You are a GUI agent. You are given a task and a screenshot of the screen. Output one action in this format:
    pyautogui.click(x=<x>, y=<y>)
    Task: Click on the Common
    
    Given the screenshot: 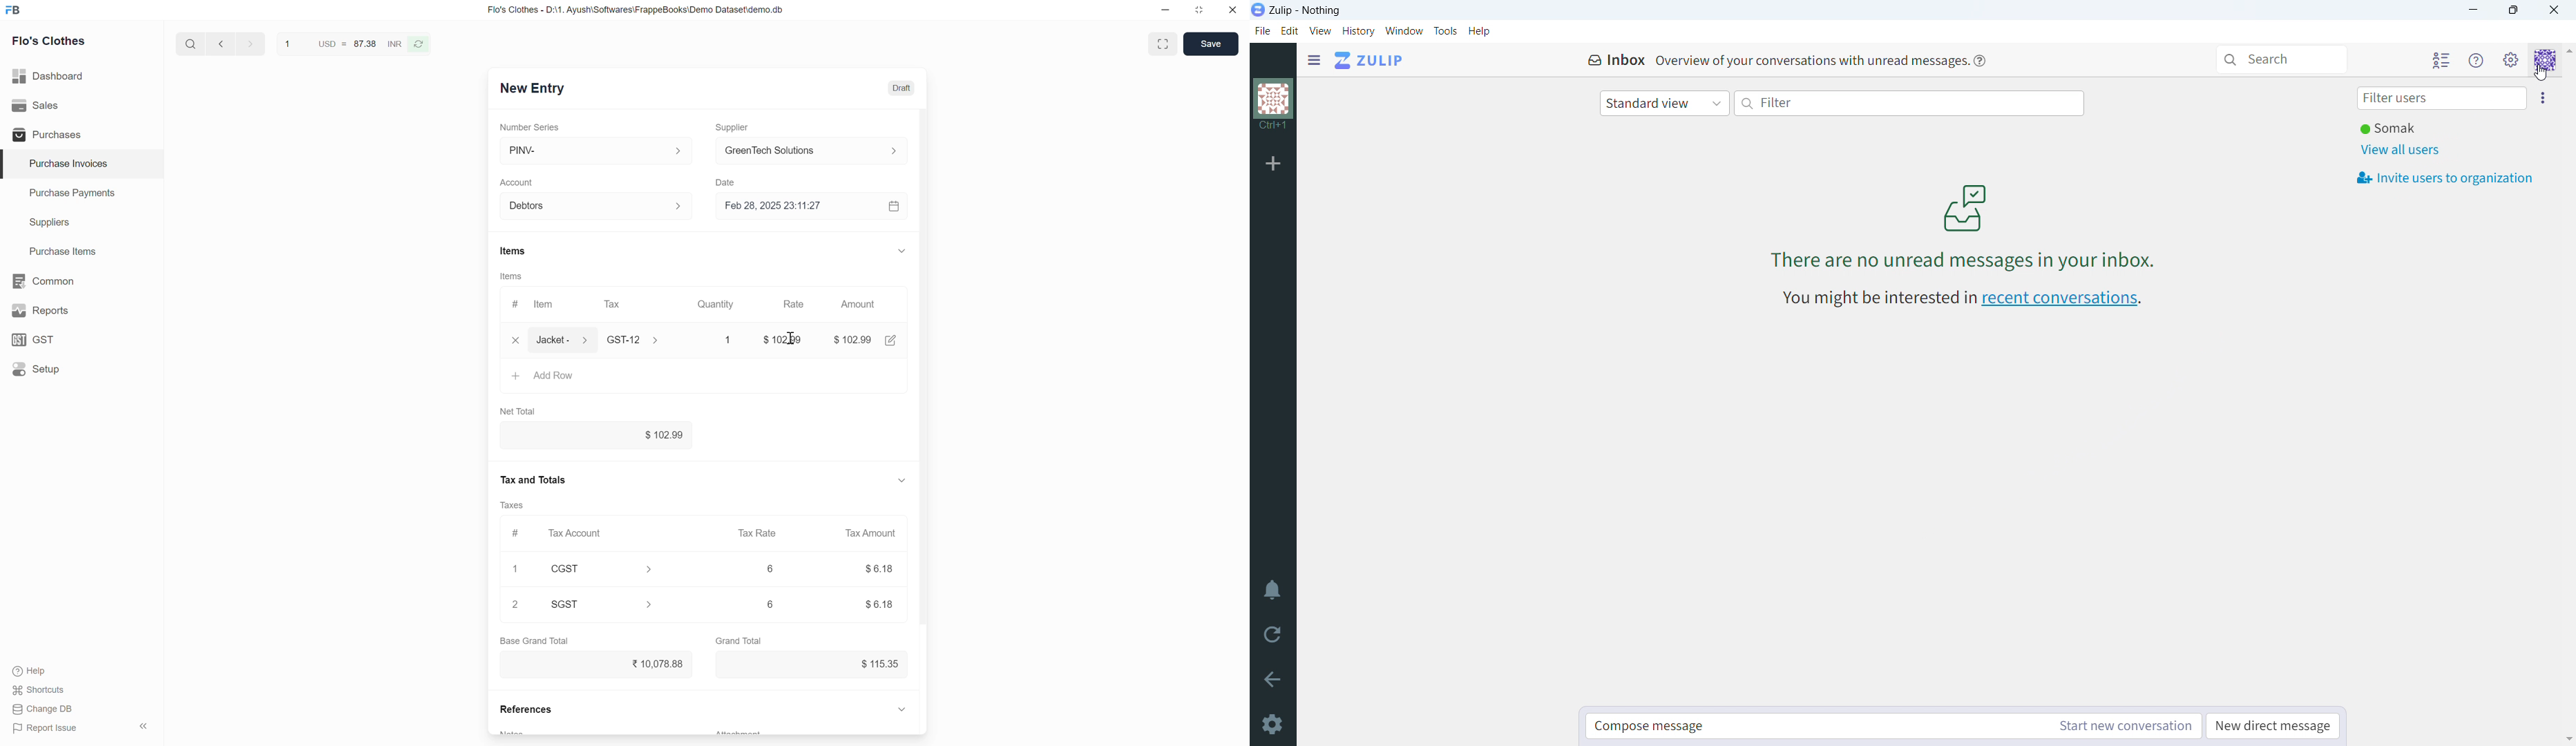 What is the action you would take?
    pyautogui.click(x=82, y=281)
    